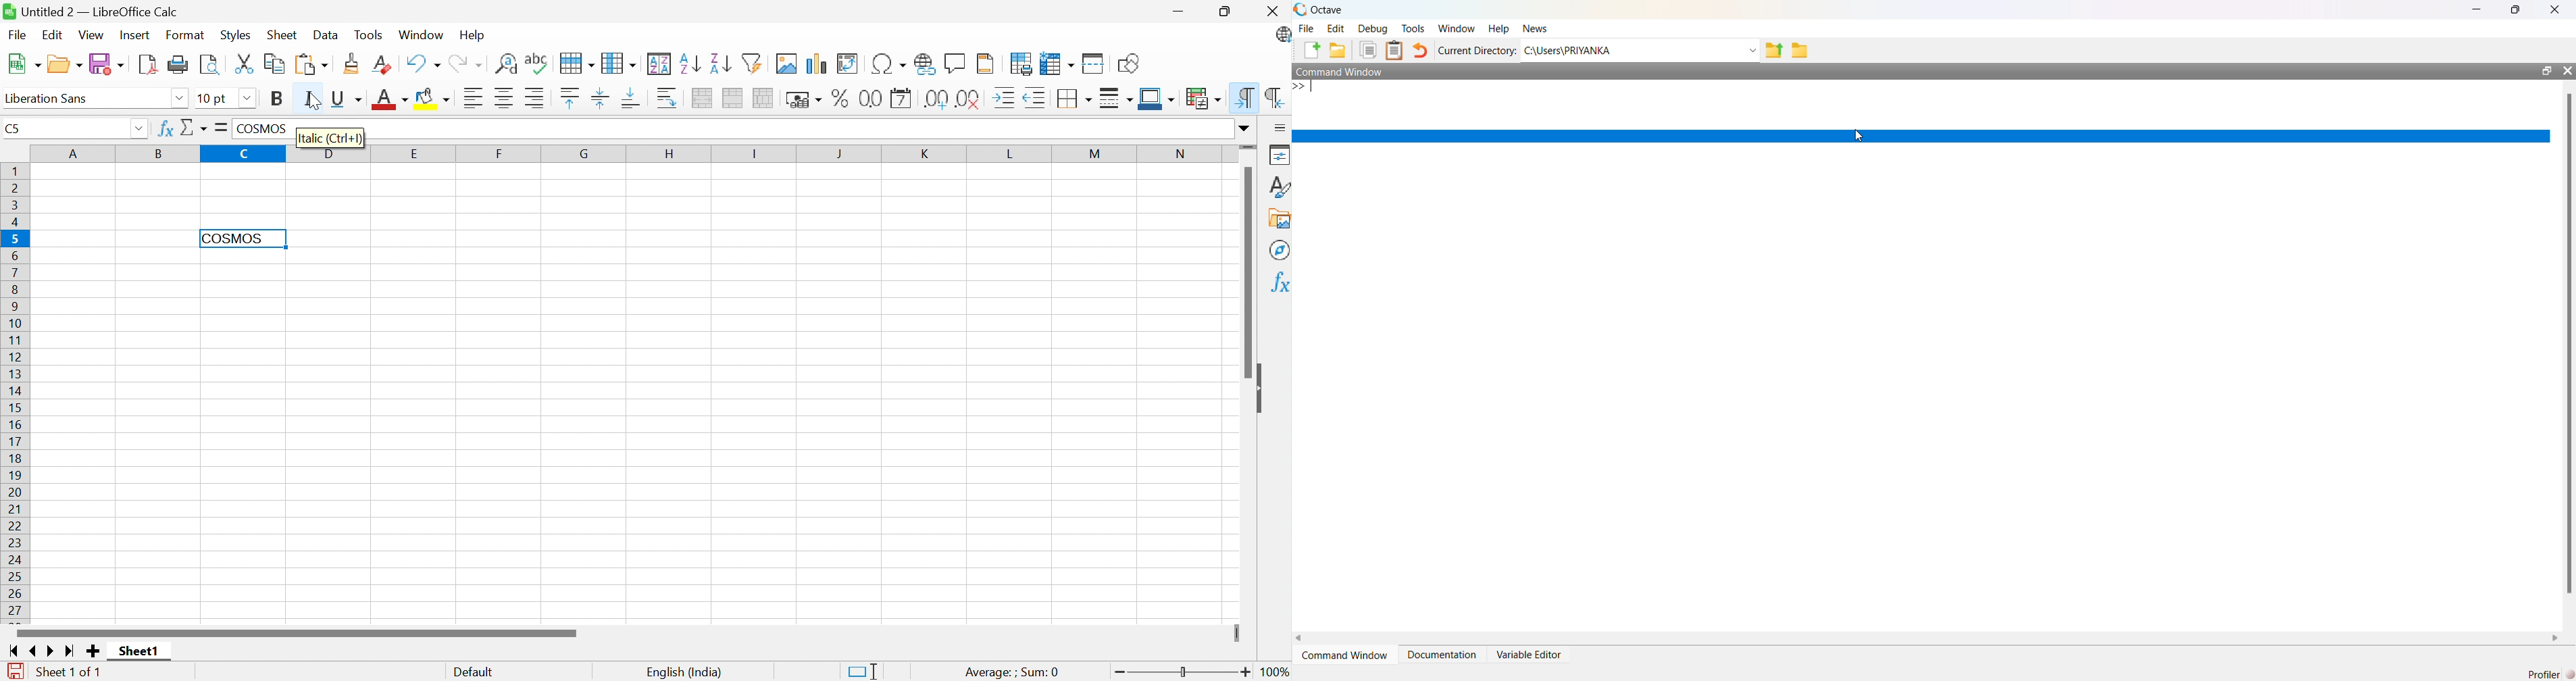  What do you see at coordinates (1280, 127) in the screenshot?
I see `Sidebar settings` at bounding box center [1280, 127].